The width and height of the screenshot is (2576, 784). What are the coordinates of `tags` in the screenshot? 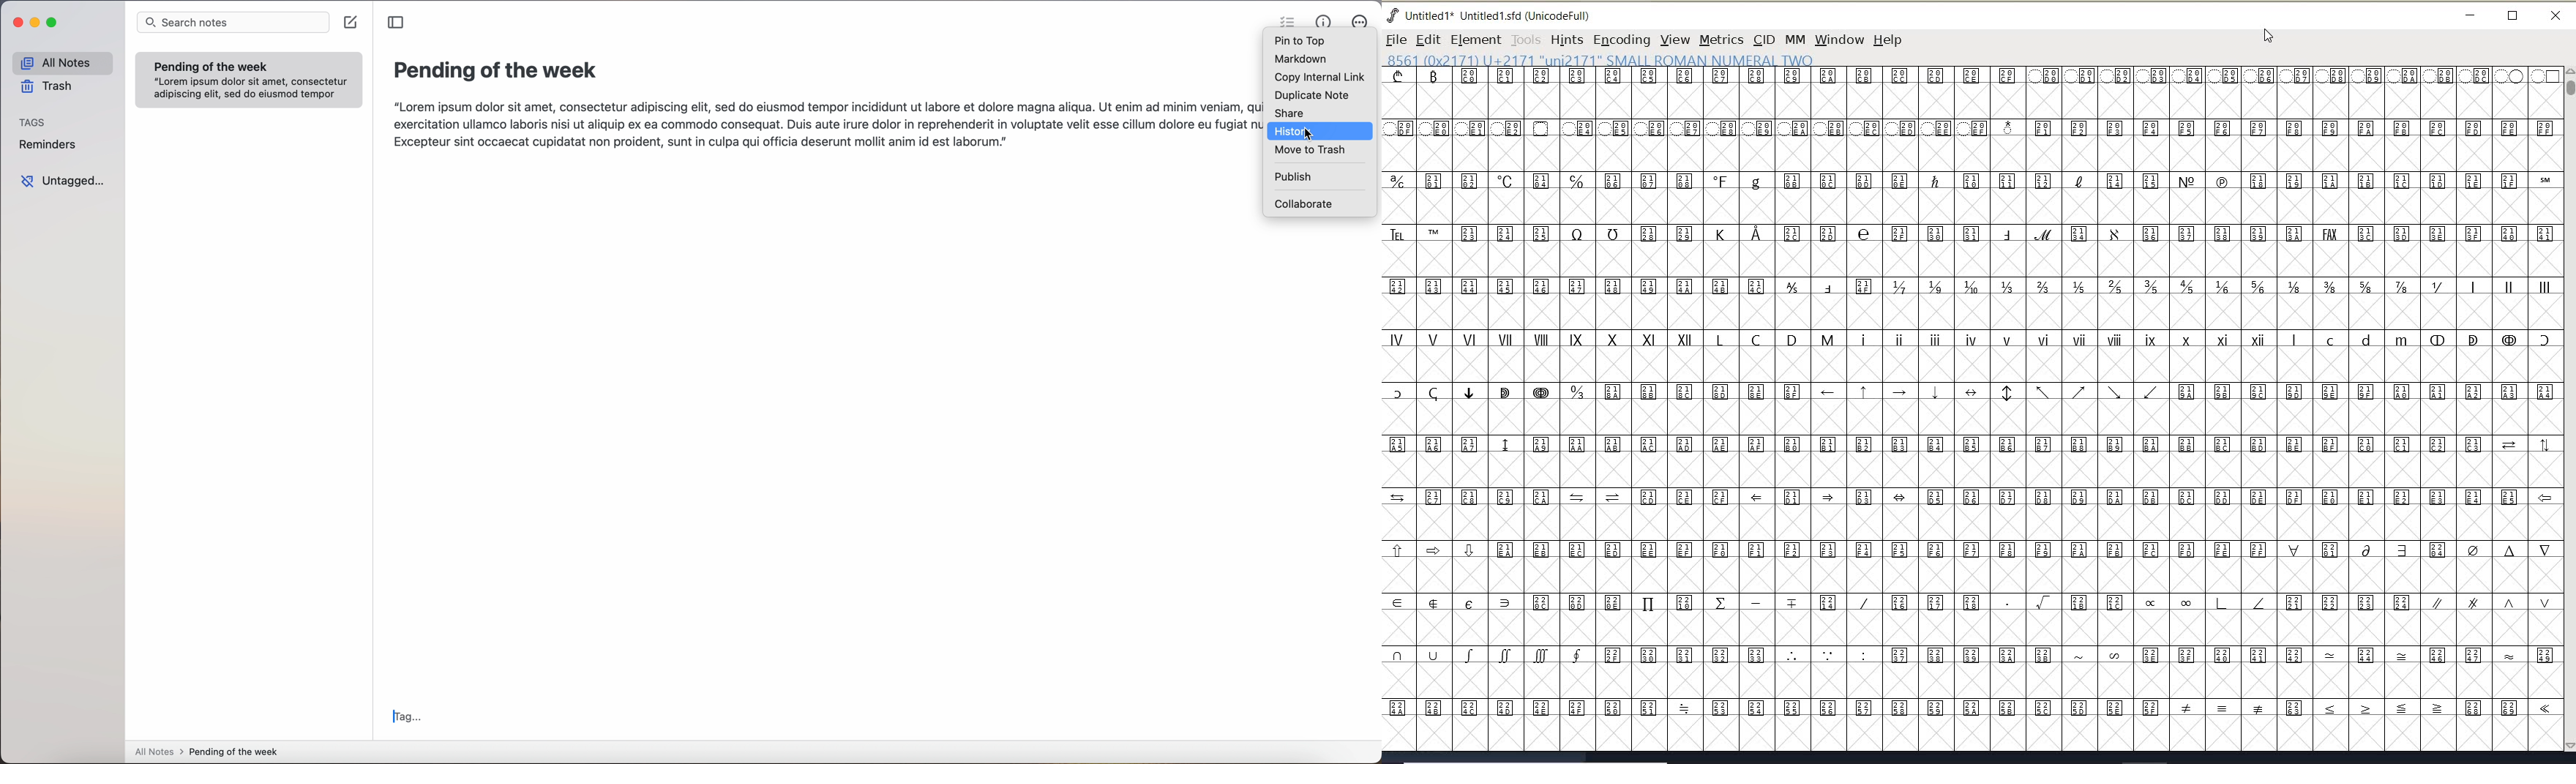 It's located at (35, 122).